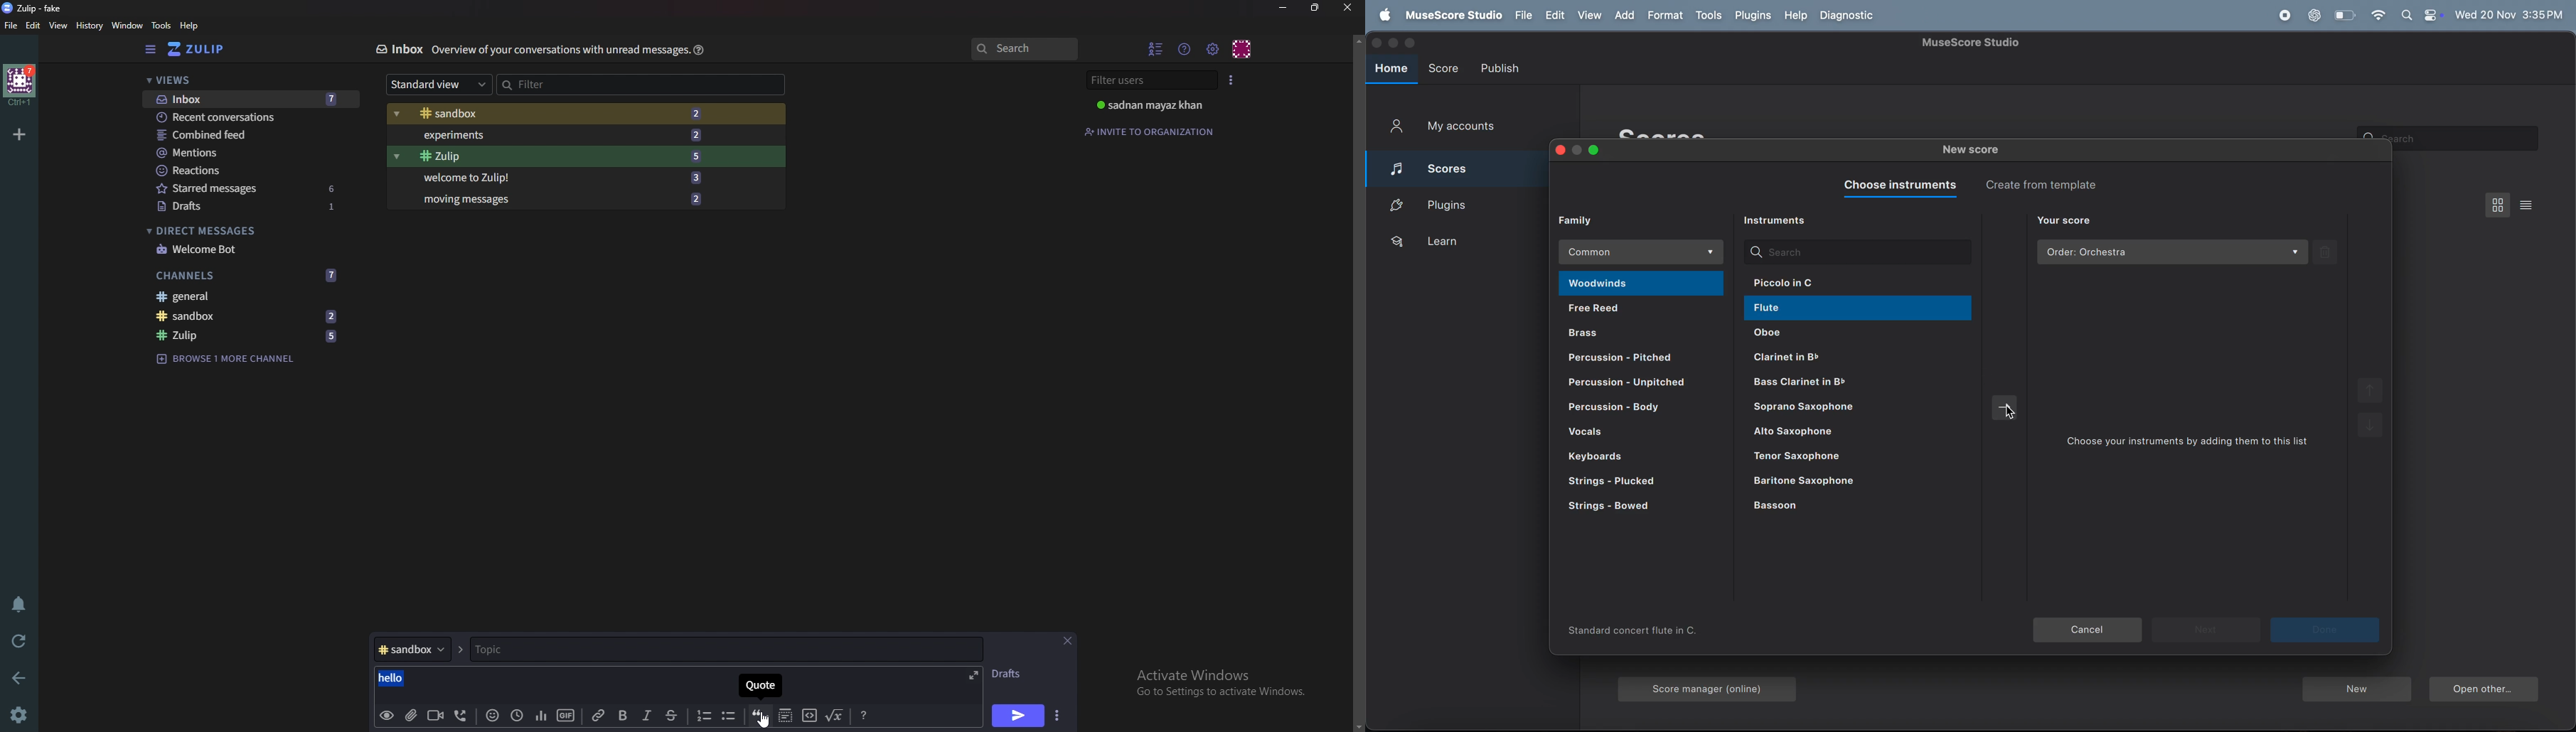 The width and height of the screenshot is (2576, 756). What do you see at coordinates (1847, 409) in the screenshot?
I see `saprno saxophone` at bounding box center [1847, 409].